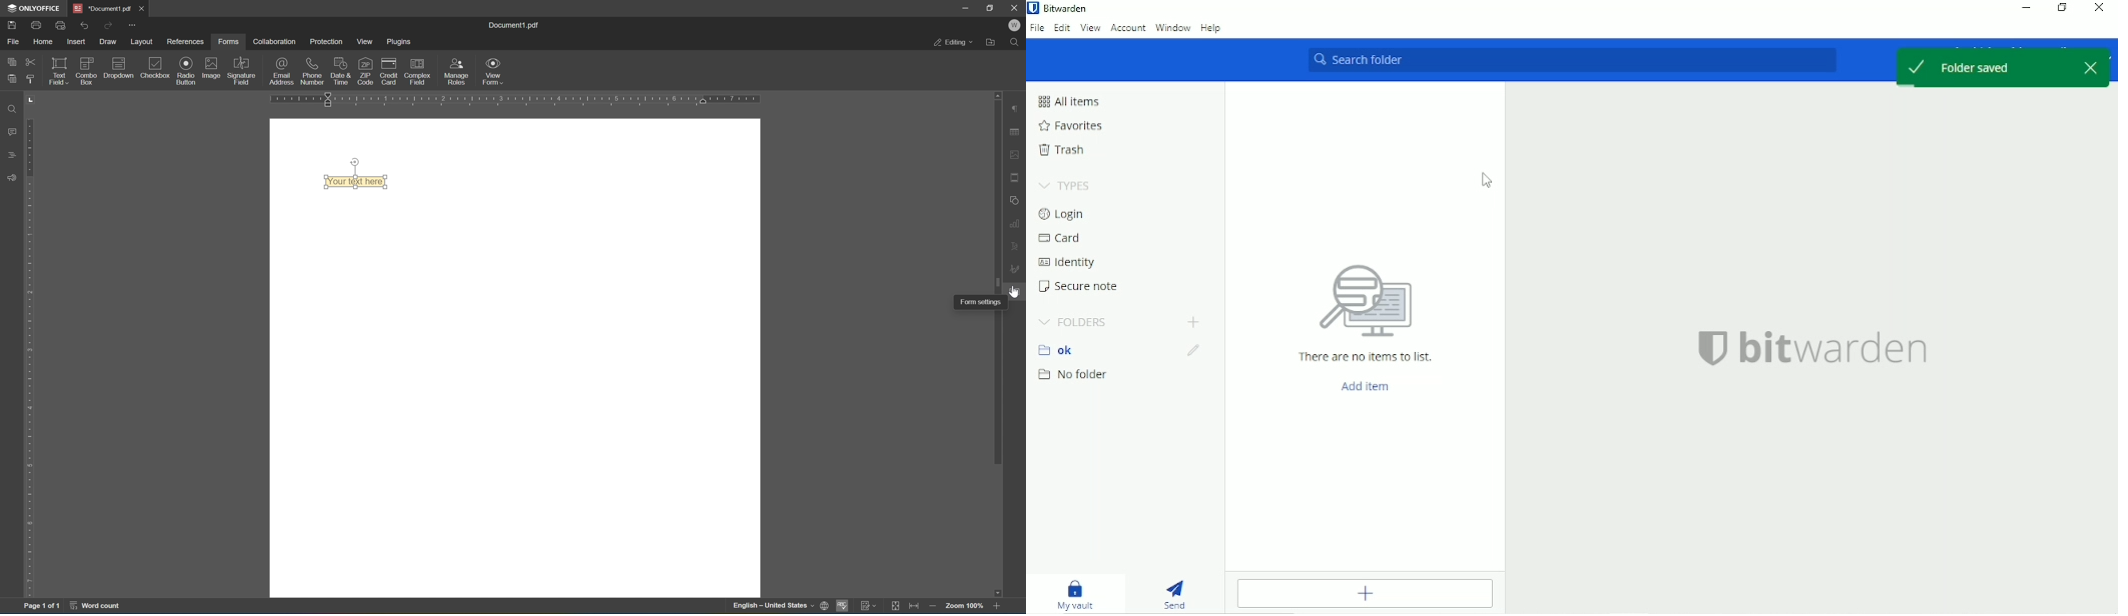 The image size is (2128, 616). I want to click on insert, so click(77, 43).